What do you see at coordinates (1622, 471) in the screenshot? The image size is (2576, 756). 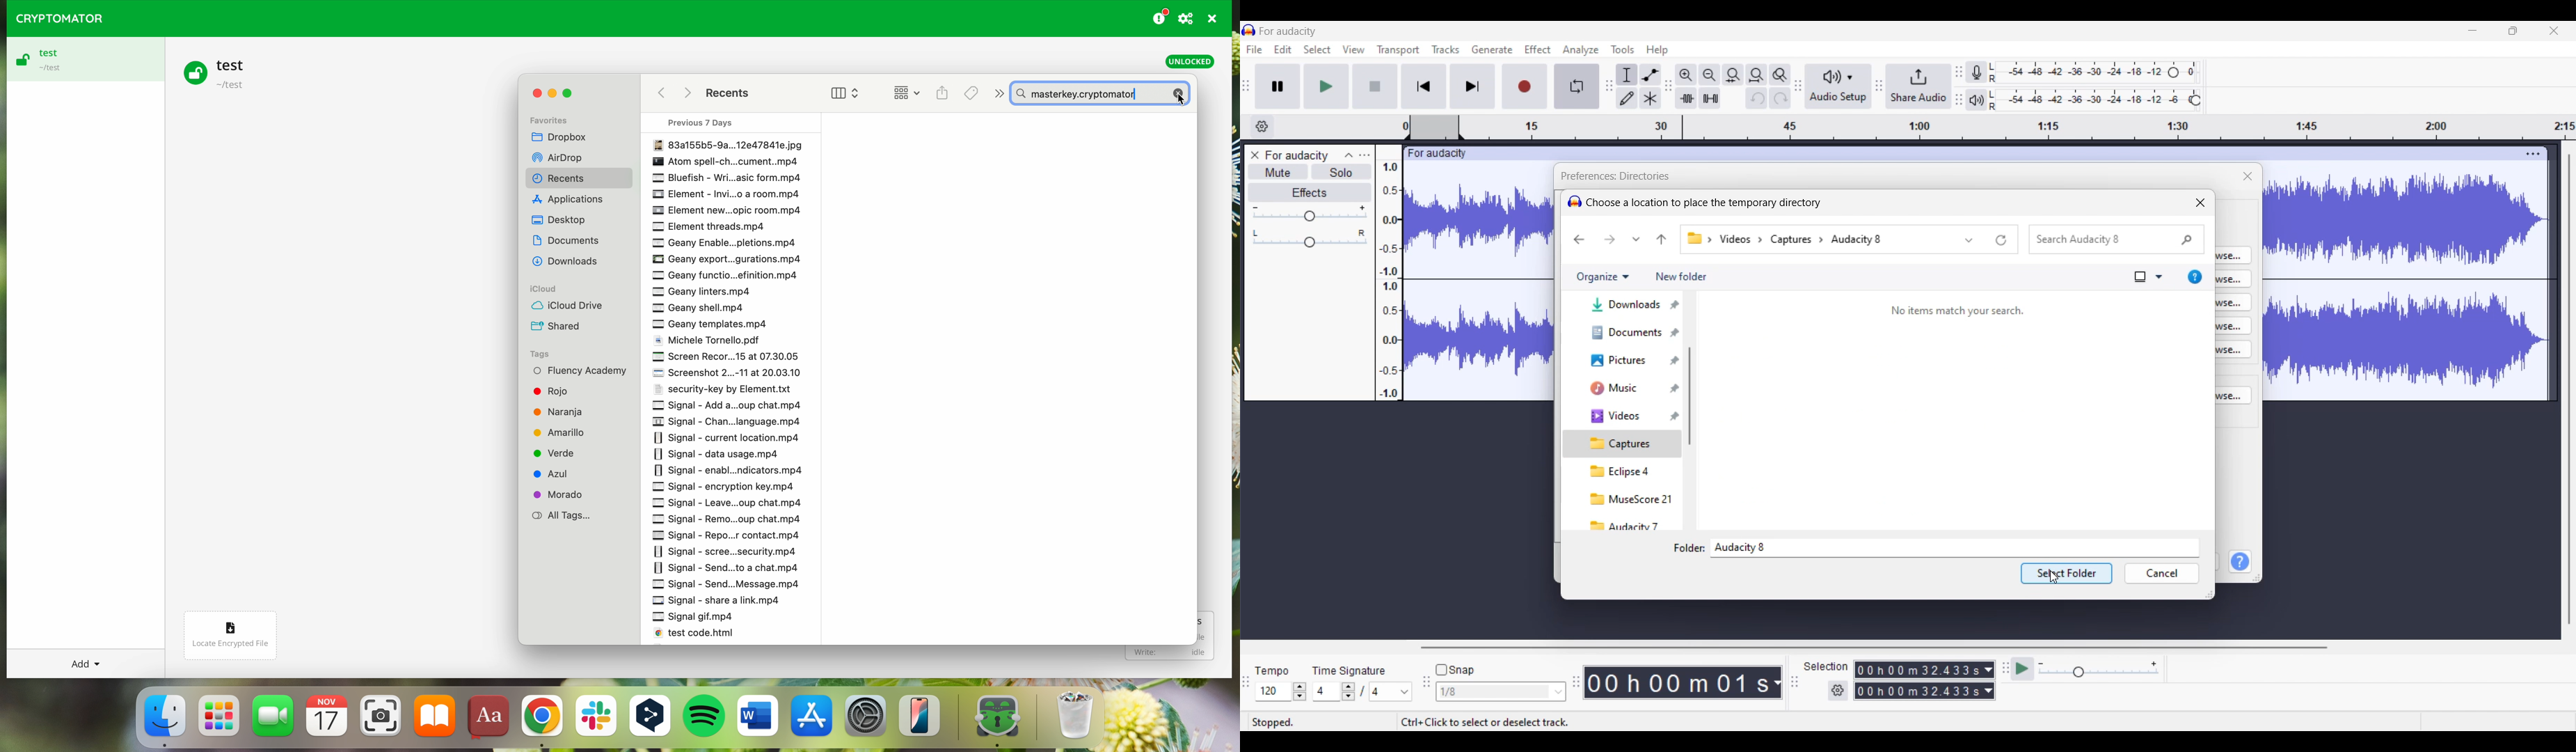 I see `eclipse 4` at bounding box center [1622, 471].